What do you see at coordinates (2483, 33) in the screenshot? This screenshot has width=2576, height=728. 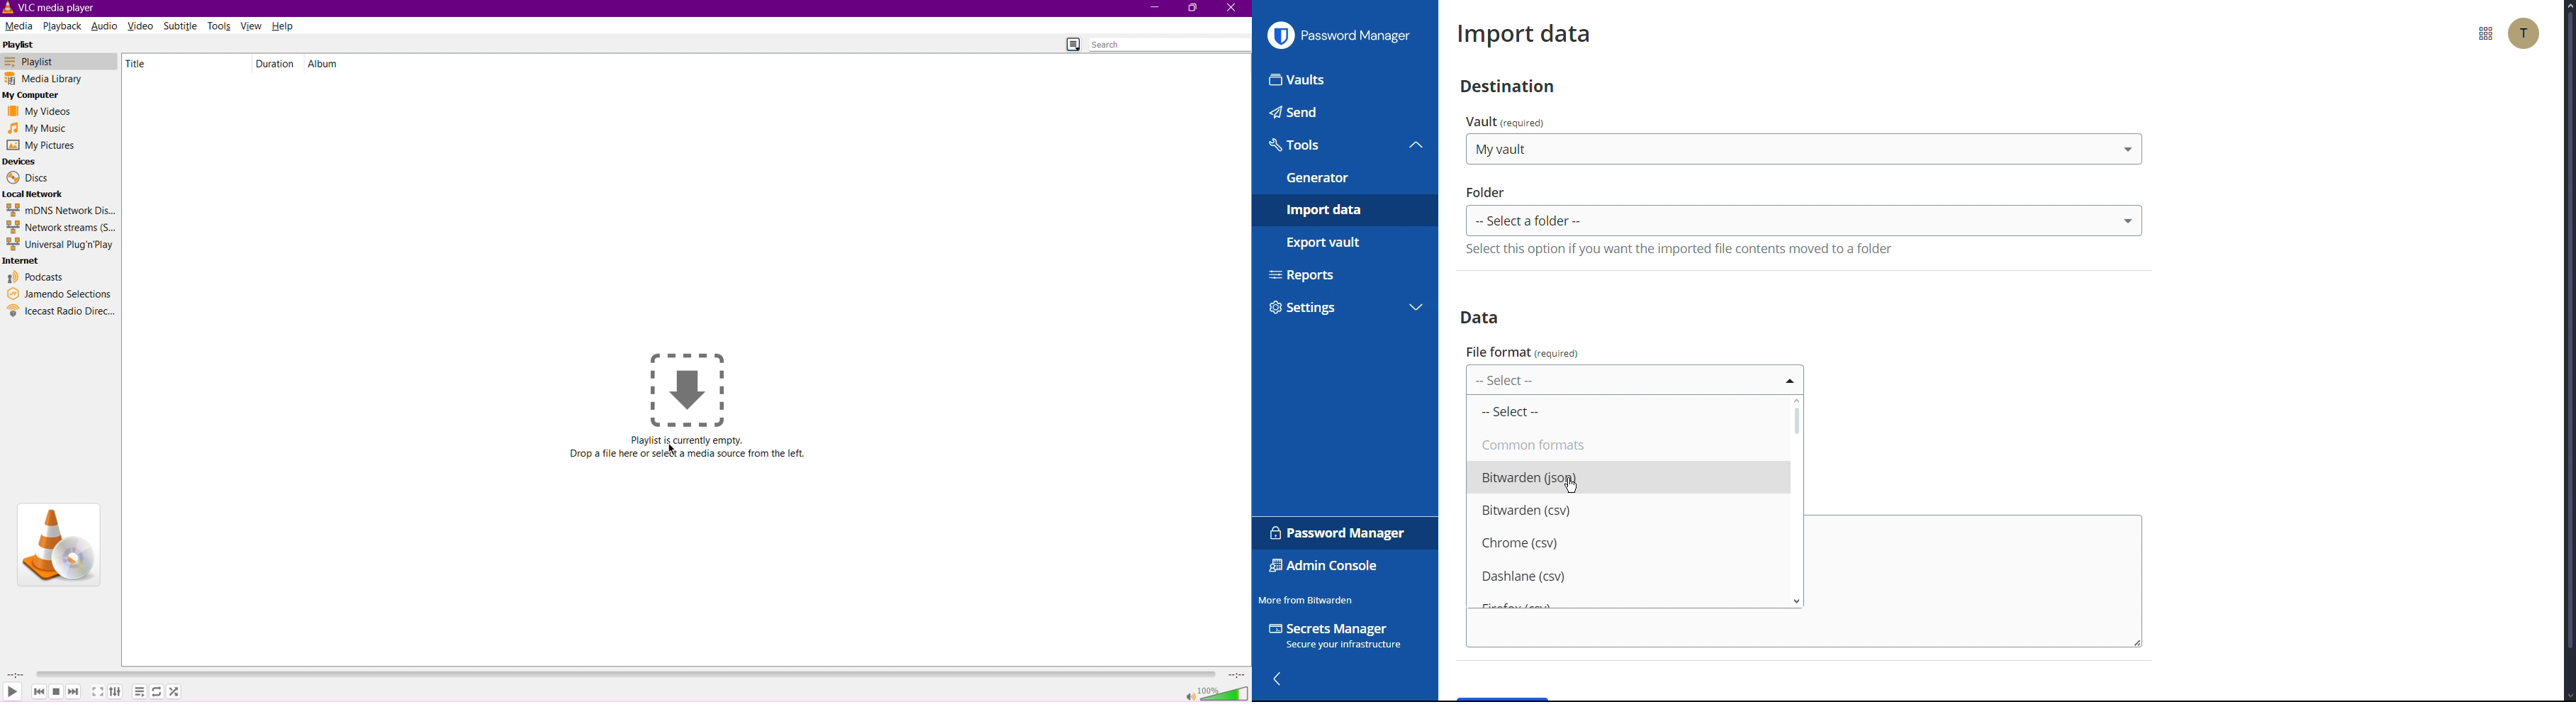 I see `More Options` at bounding box center [2483, 33].